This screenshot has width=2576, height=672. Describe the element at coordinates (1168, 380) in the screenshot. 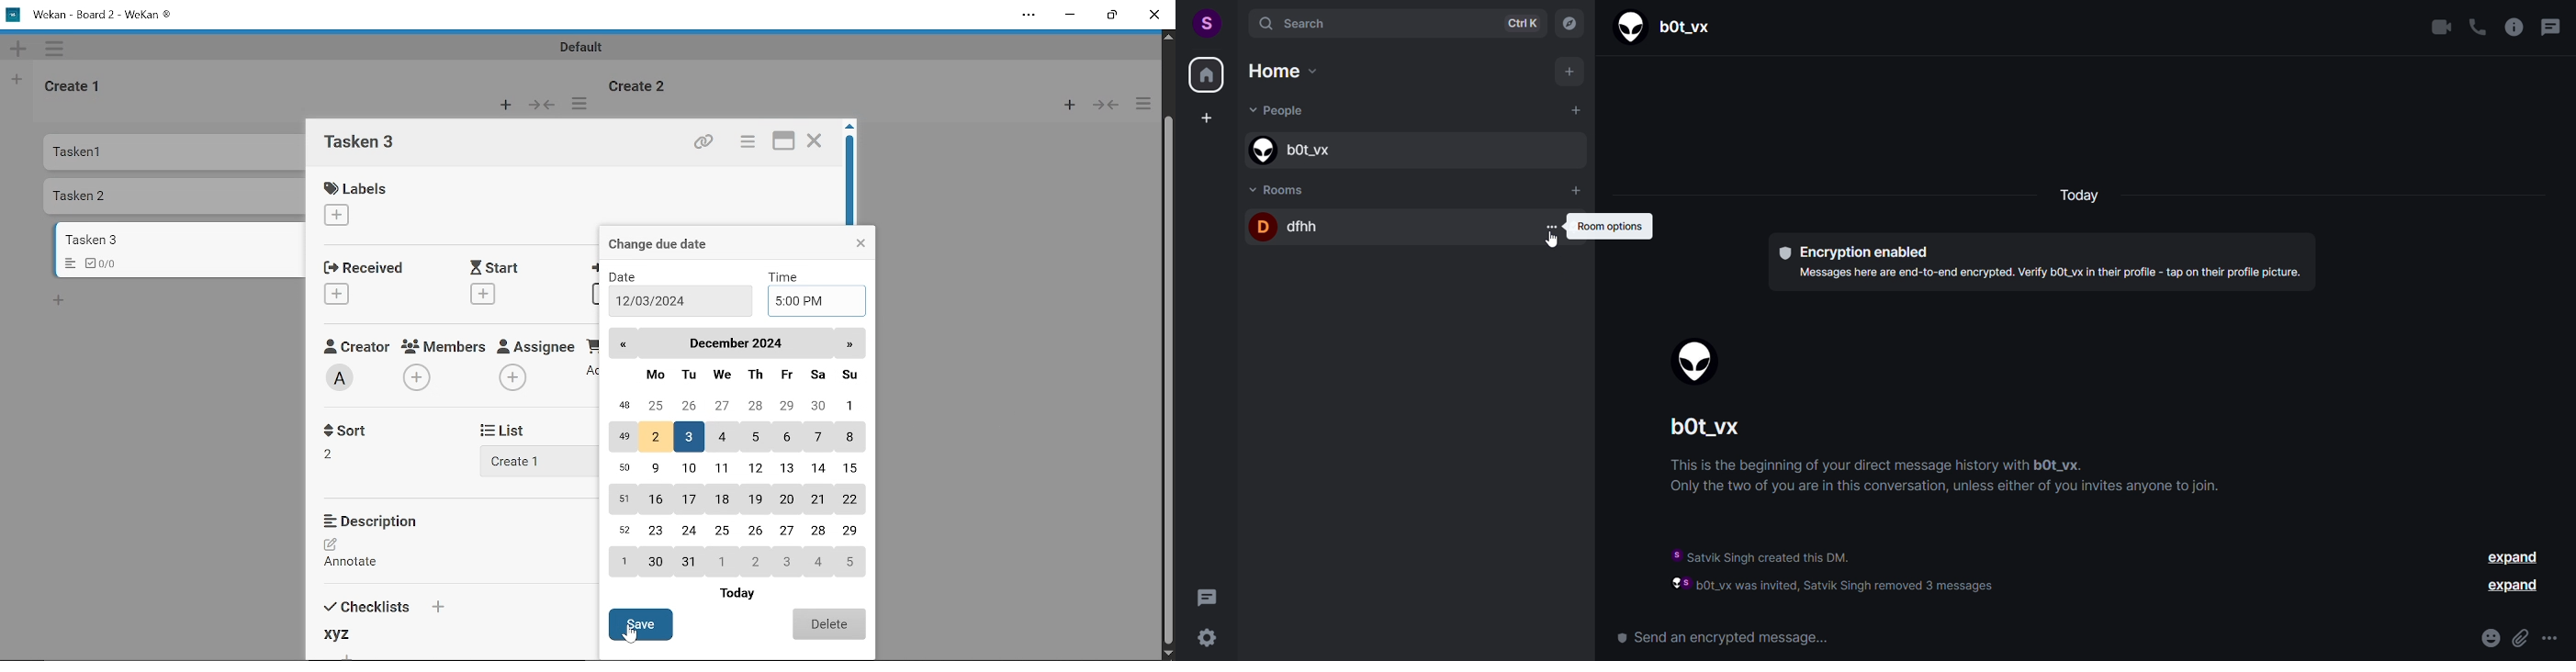

I see `Vertical scrollbar` at that location.